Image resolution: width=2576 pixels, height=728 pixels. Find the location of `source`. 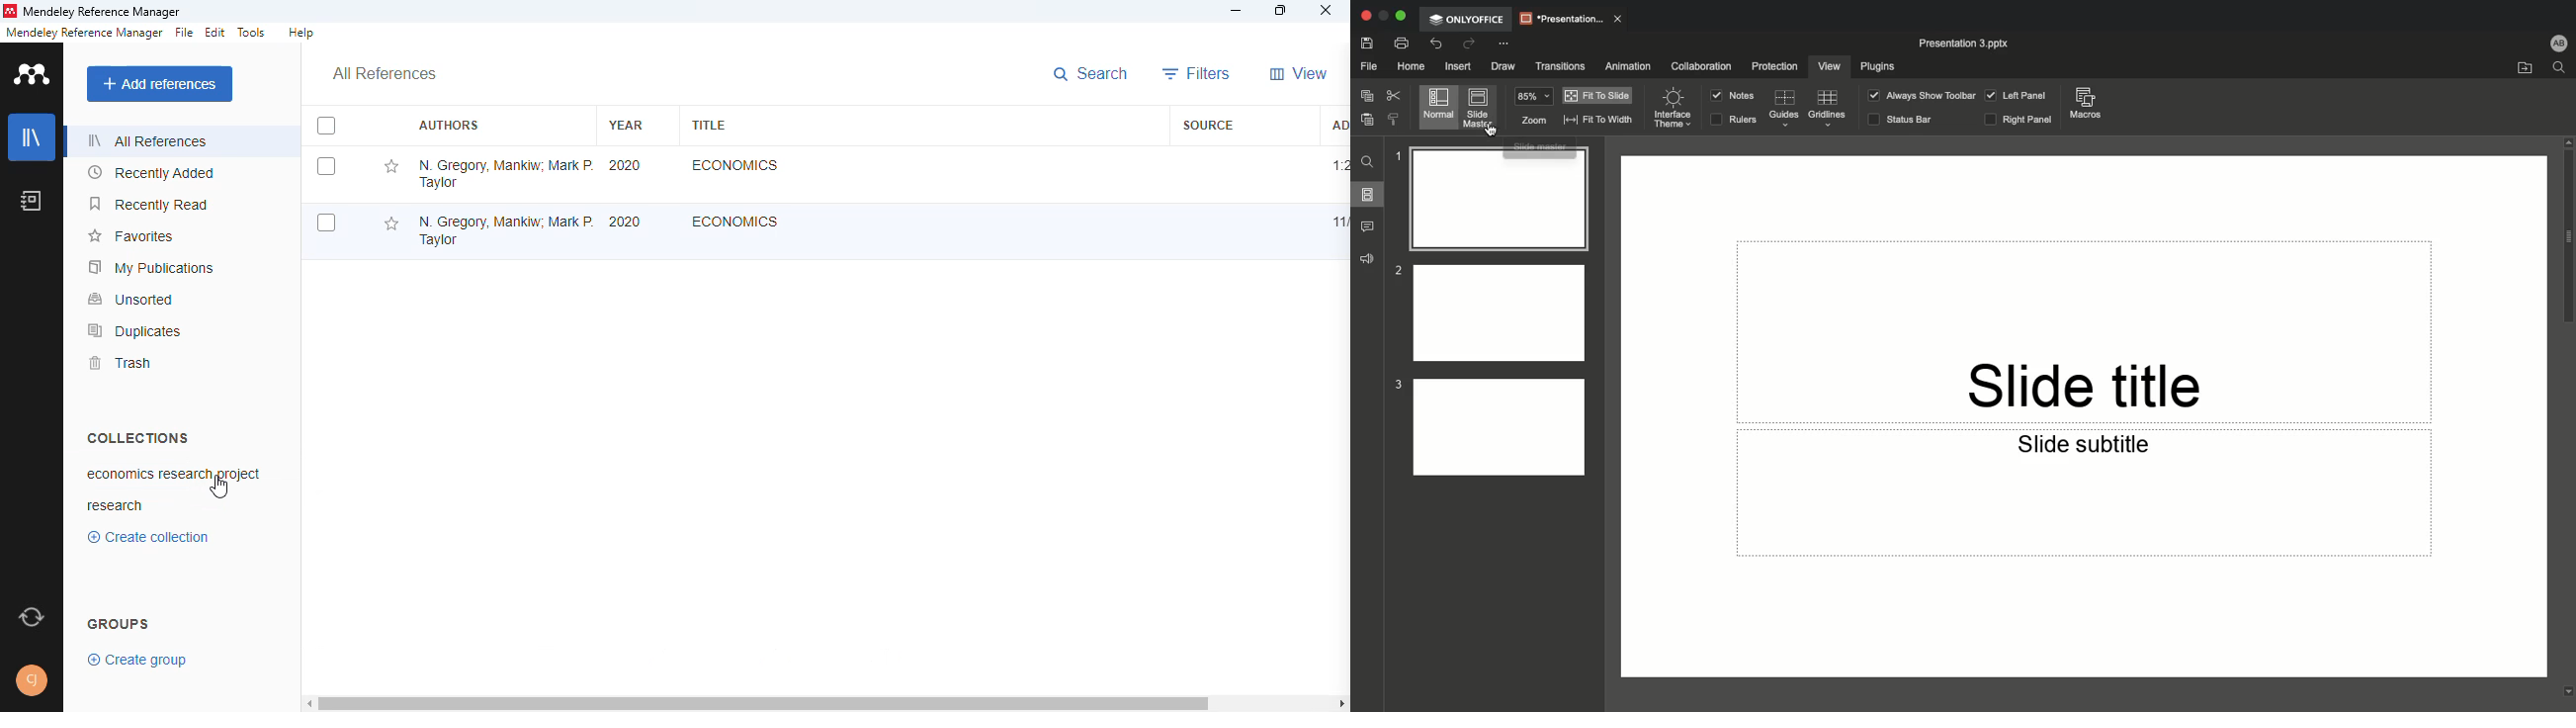

source is located at coordinates (1208, 125).